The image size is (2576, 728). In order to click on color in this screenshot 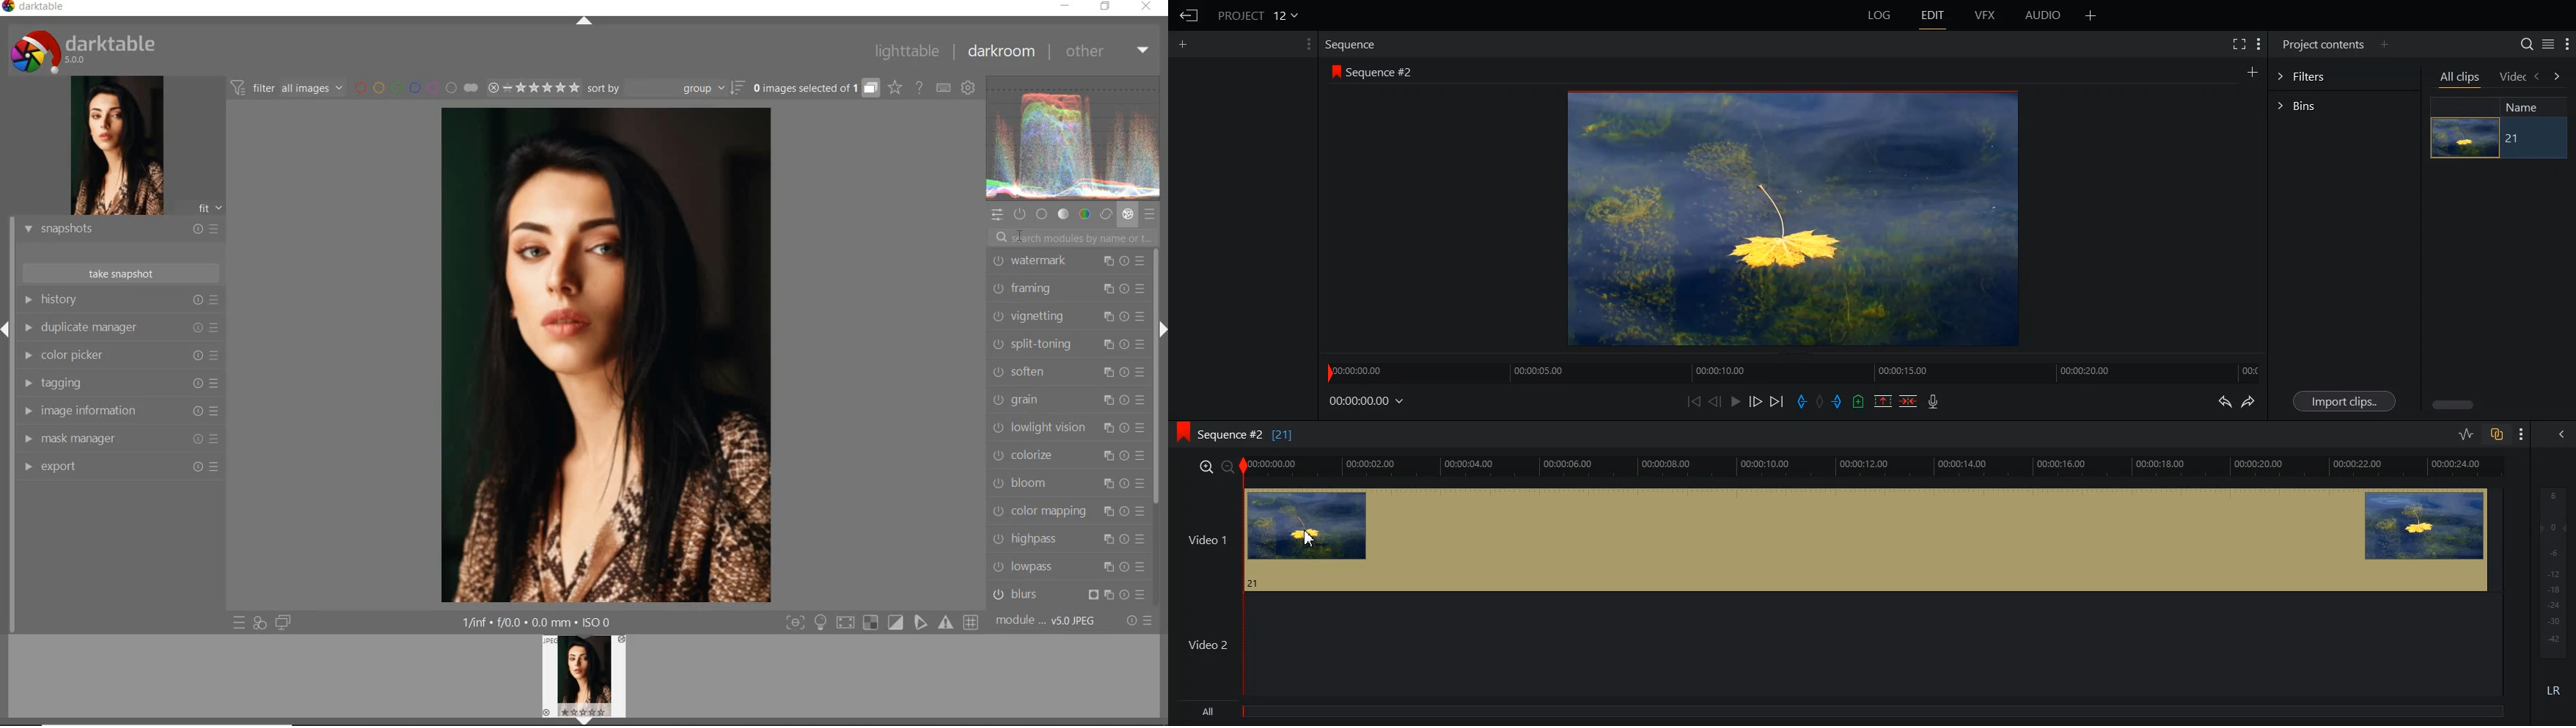, I will do `click(1085, 215)`.